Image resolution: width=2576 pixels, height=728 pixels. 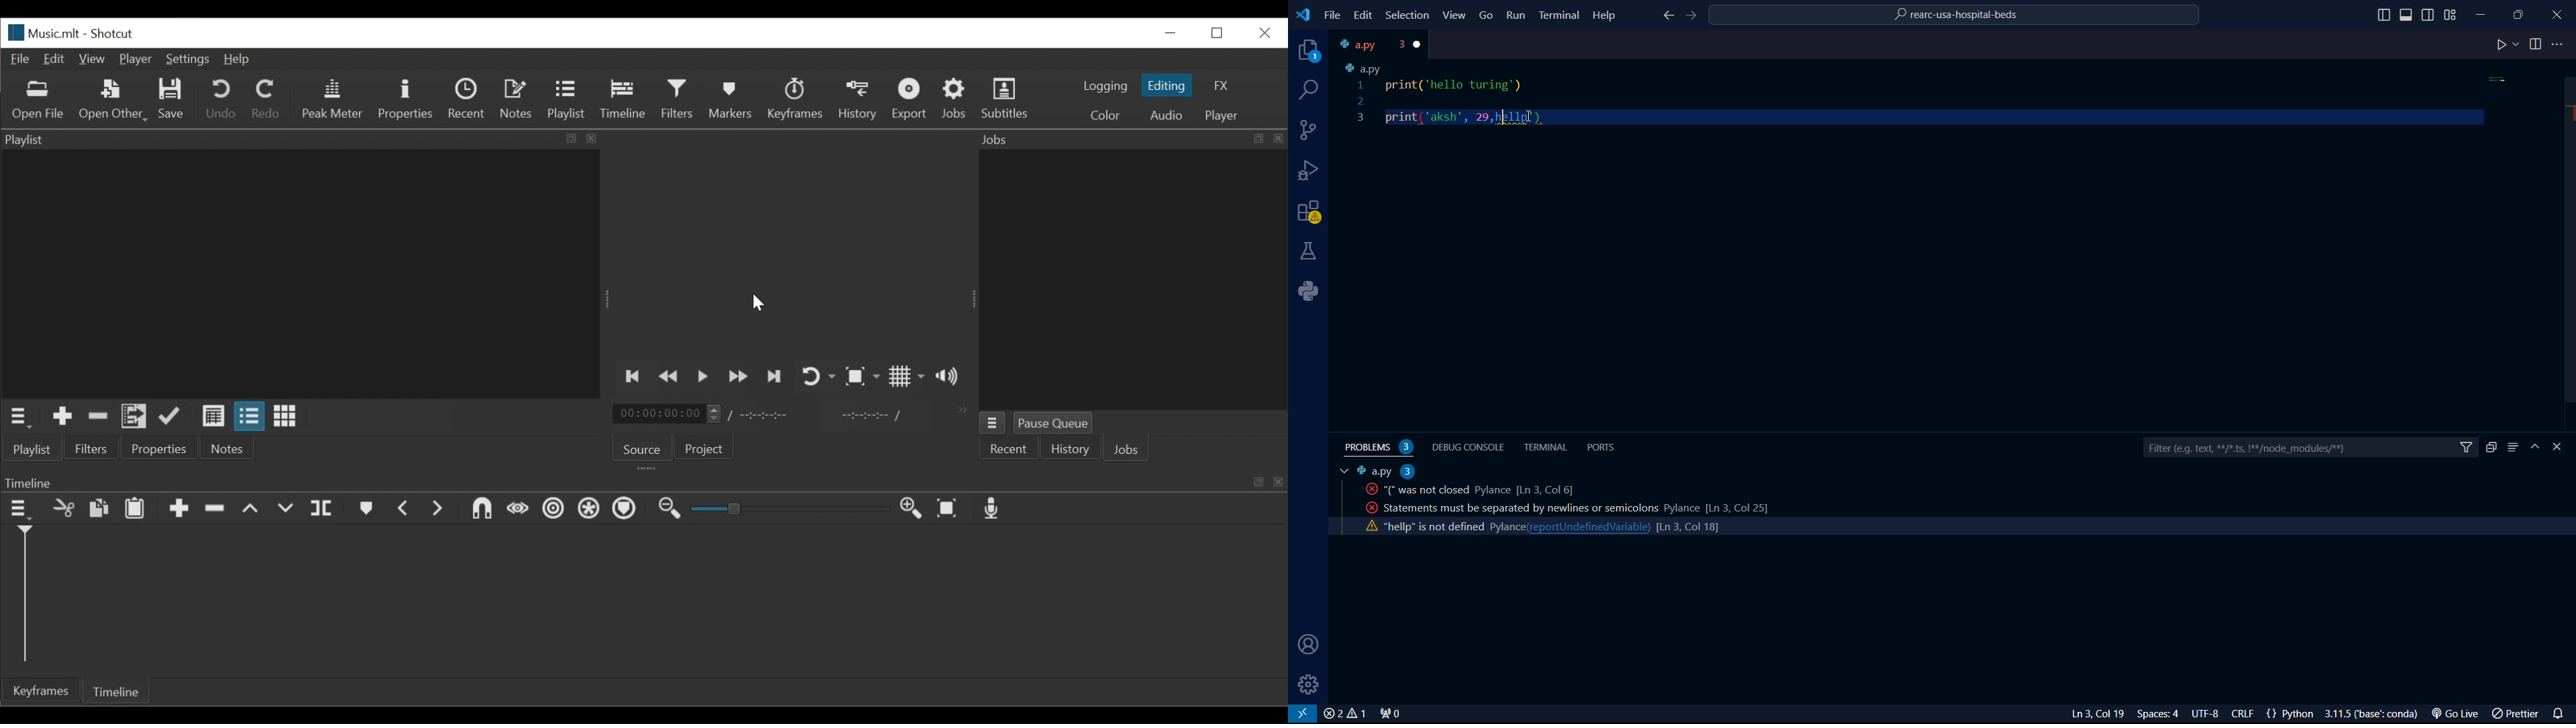 I want to click on Terminal, so click(x=1559, y=14).